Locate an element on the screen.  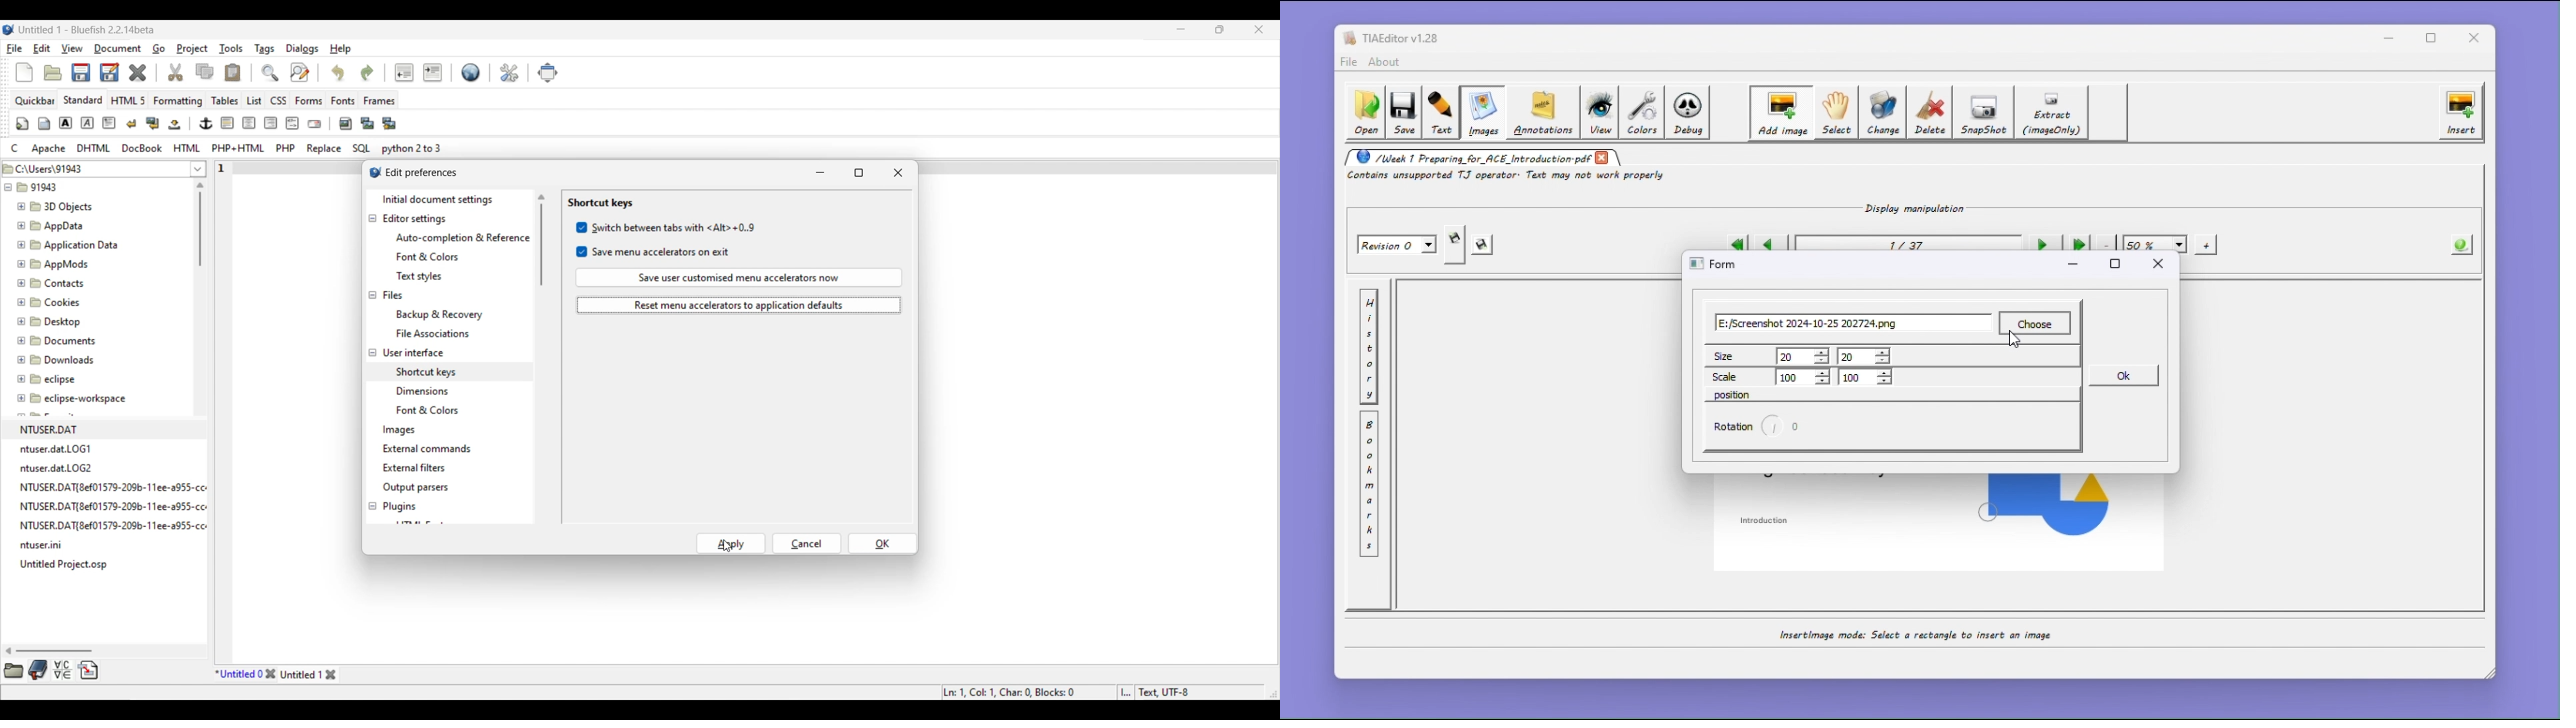
Tags menu is located at coordinates (264, 49).